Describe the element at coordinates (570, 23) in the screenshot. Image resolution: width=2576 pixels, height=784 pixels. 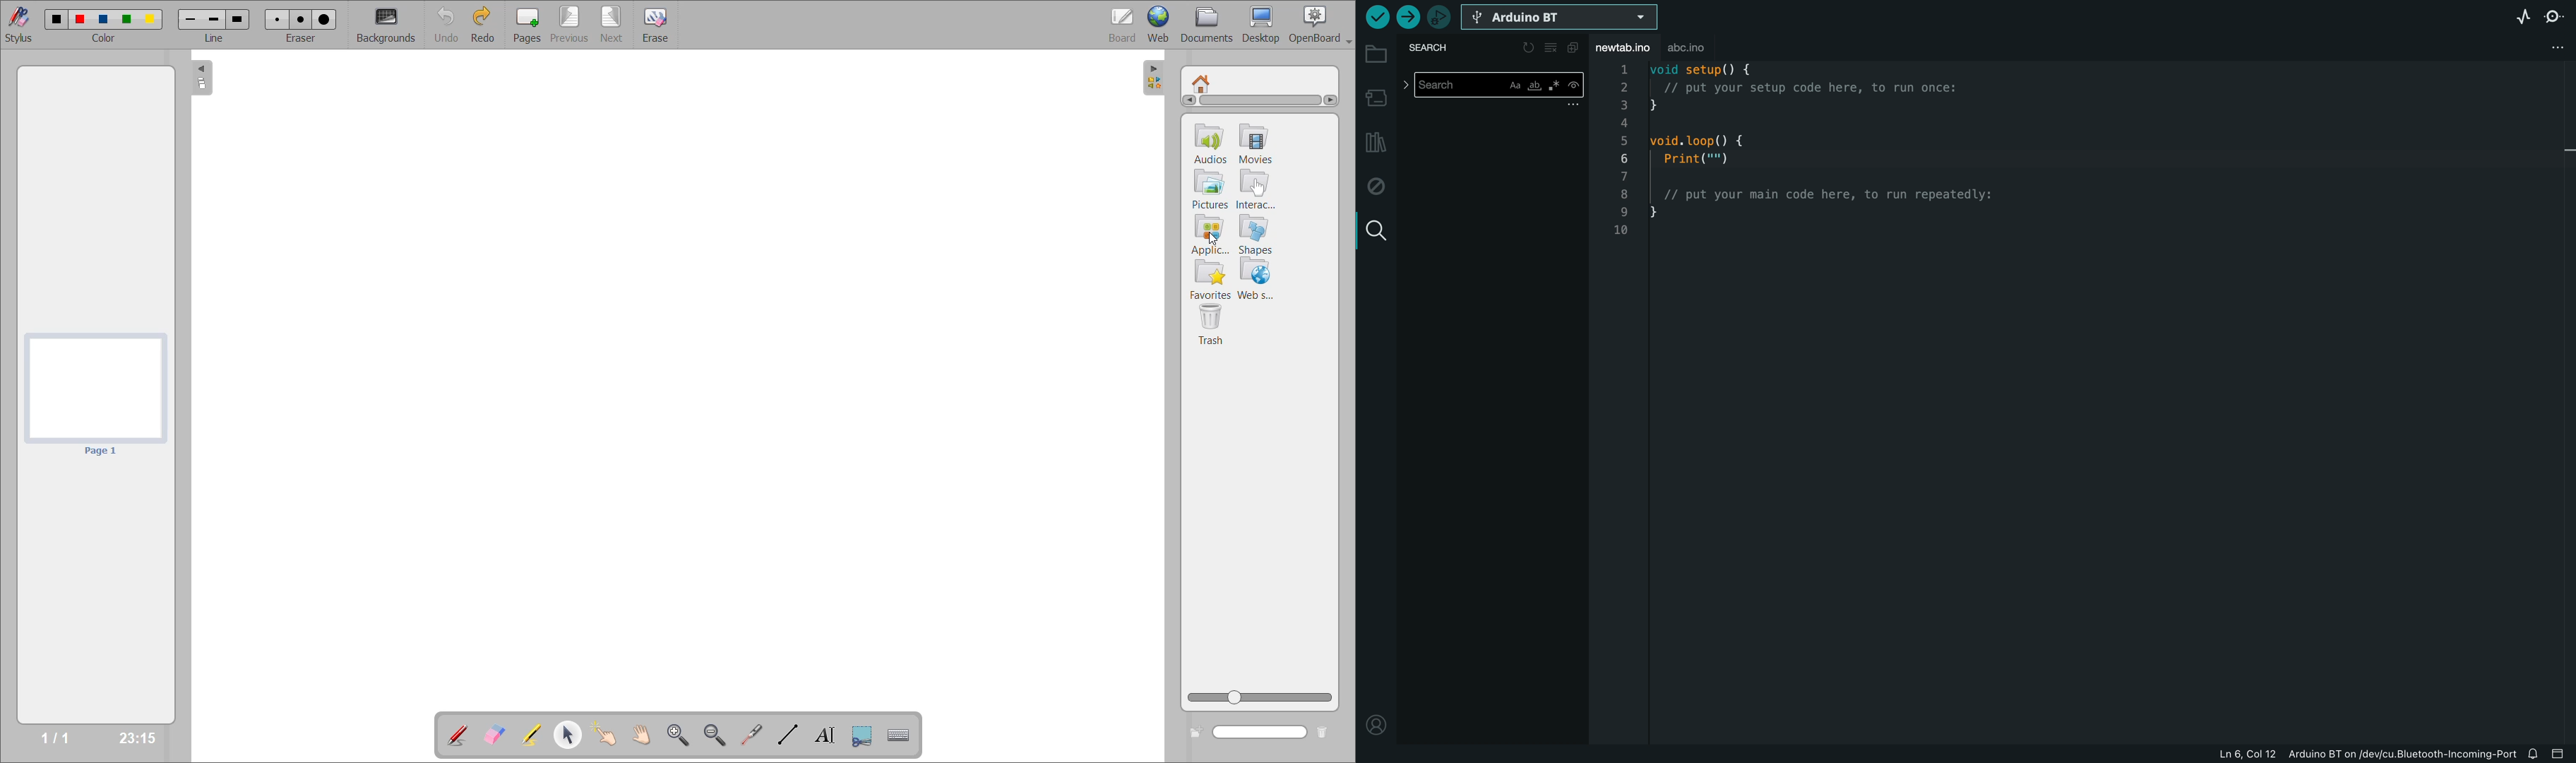
I see `previous` at that location.